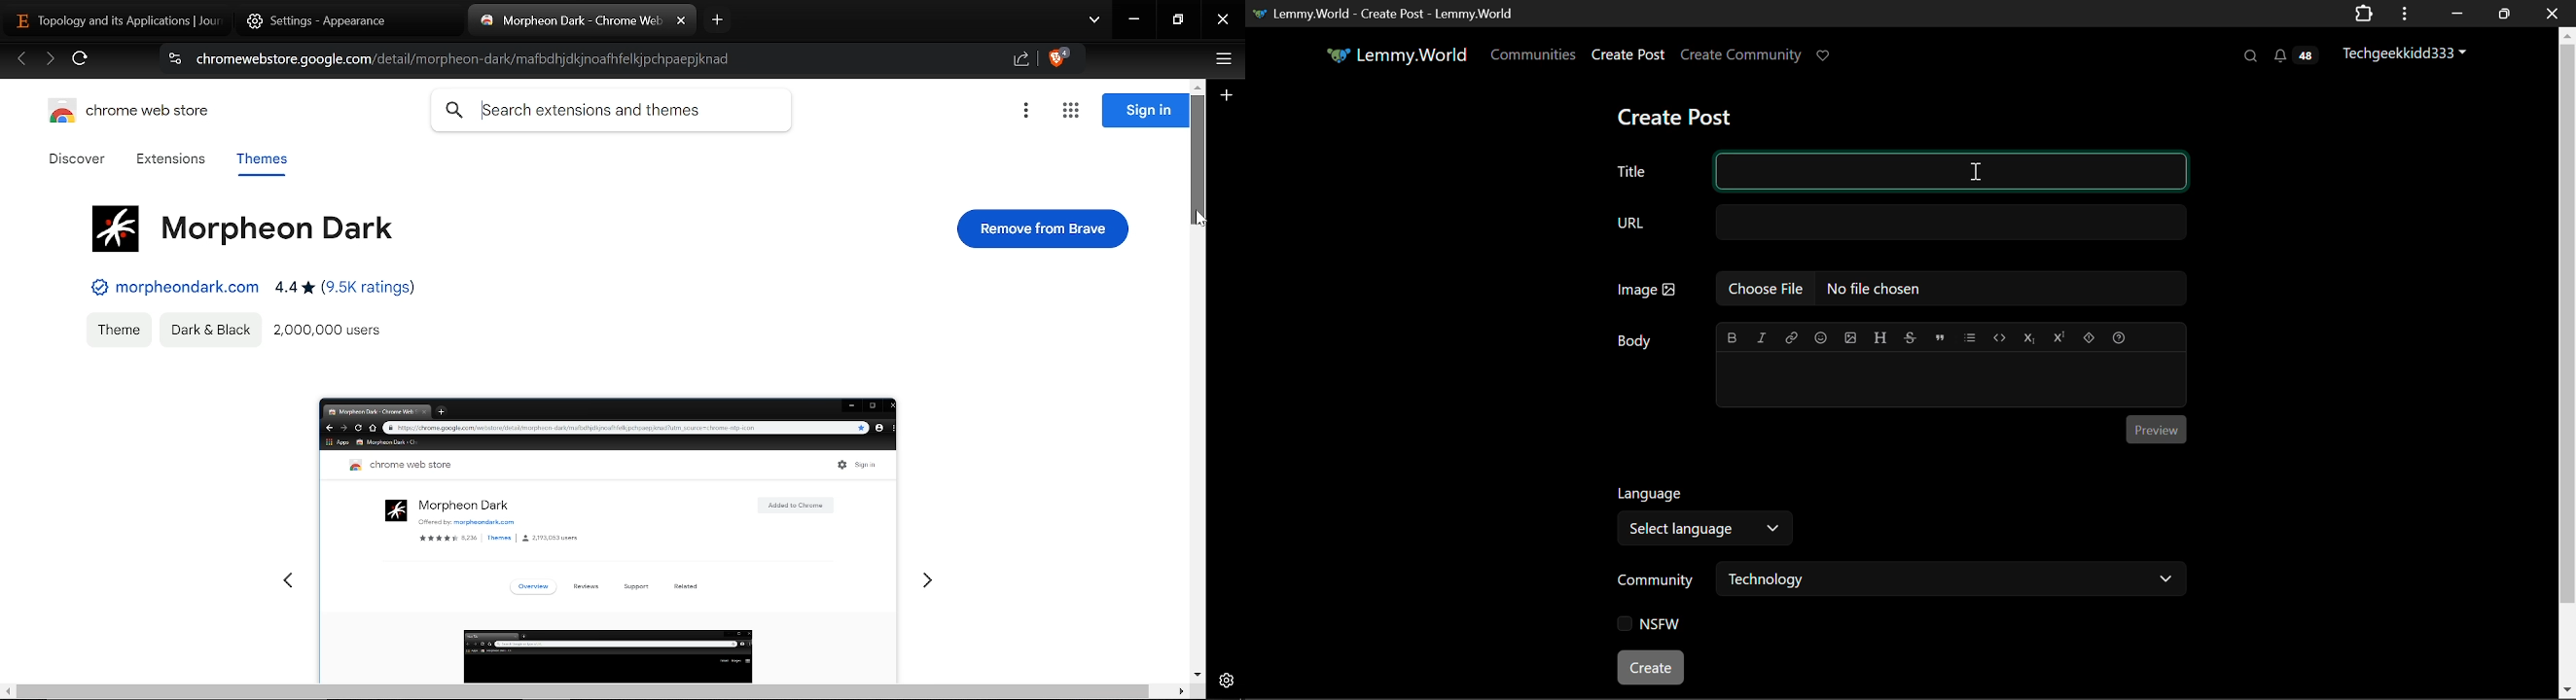  I want to click on Users, so click(331, 332).